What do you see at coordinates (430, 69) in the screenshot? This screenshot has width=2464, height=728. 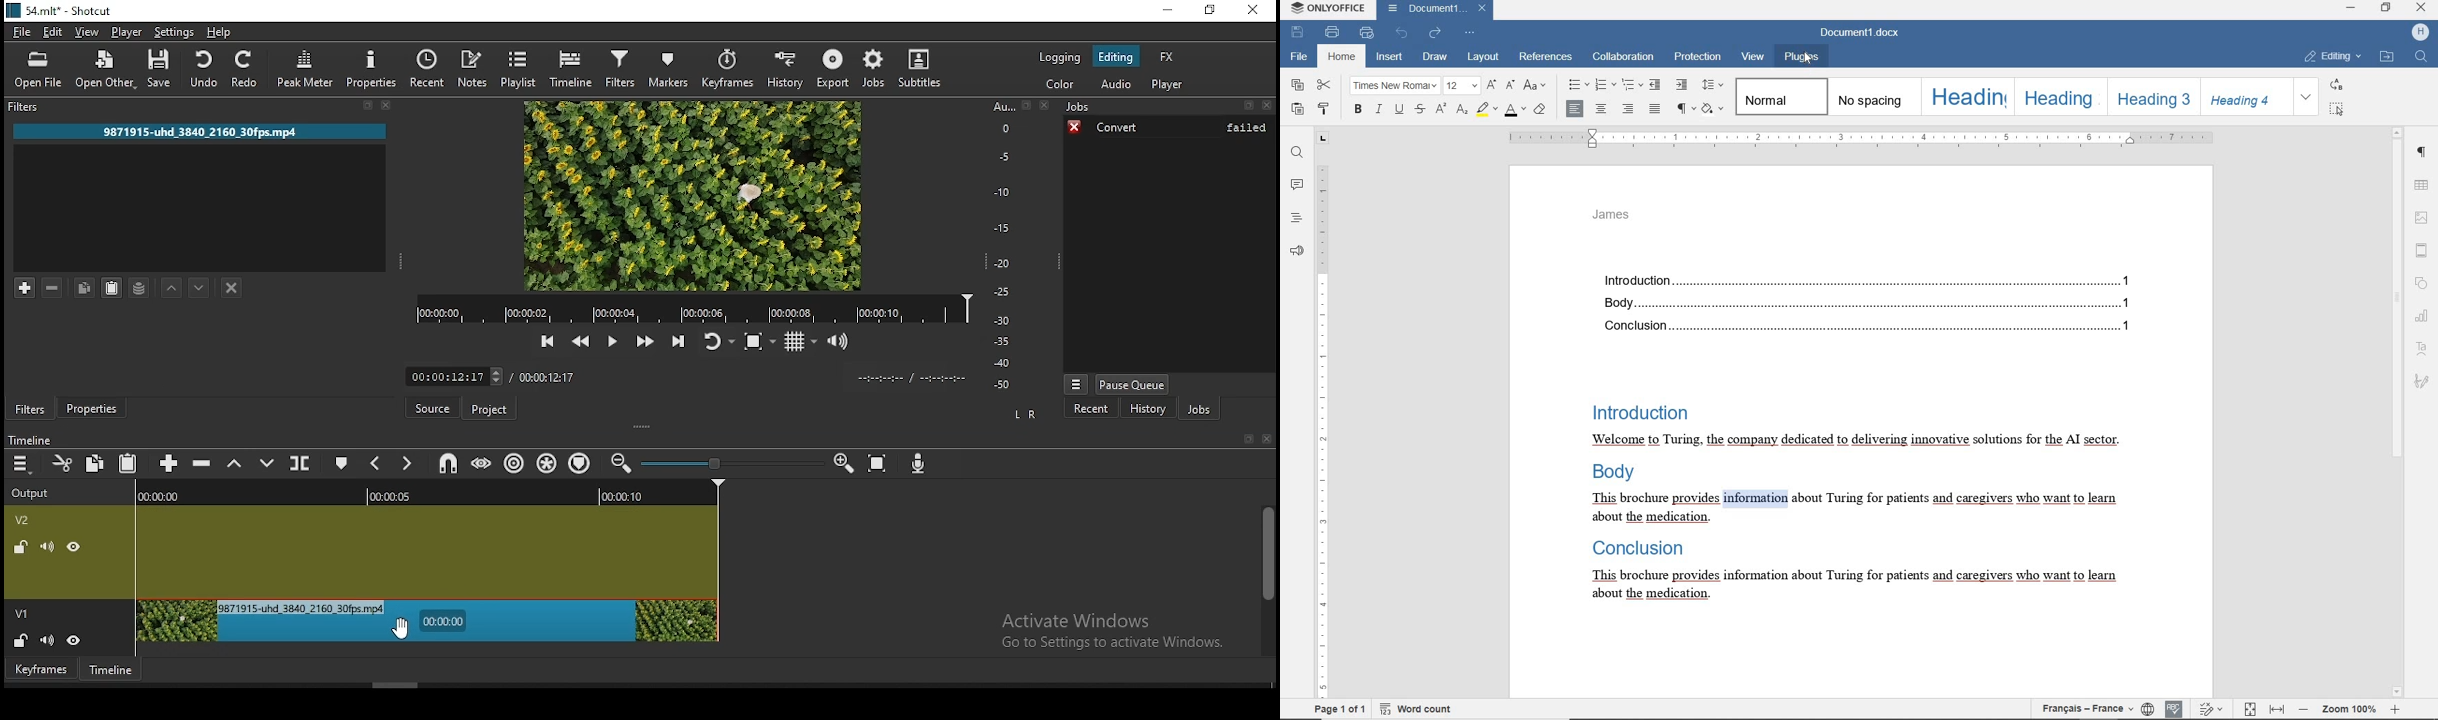 I see `recent` at bounding box center [430, 69].